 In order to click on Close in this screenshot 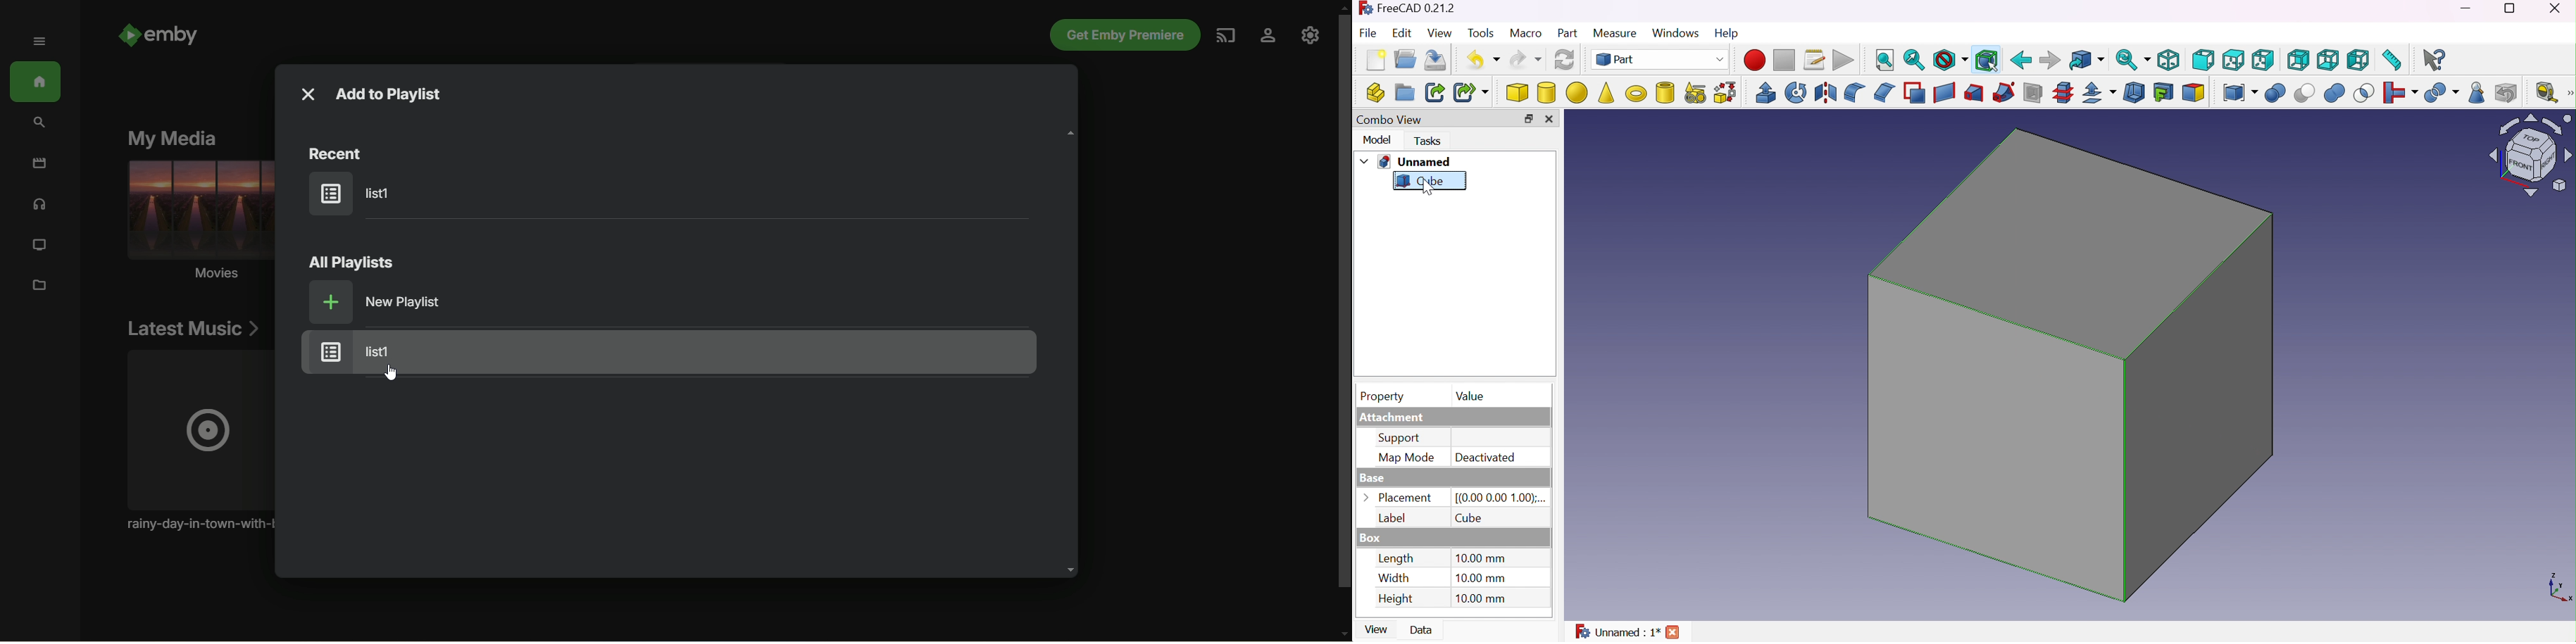, I will do `click(1553, 120)`.